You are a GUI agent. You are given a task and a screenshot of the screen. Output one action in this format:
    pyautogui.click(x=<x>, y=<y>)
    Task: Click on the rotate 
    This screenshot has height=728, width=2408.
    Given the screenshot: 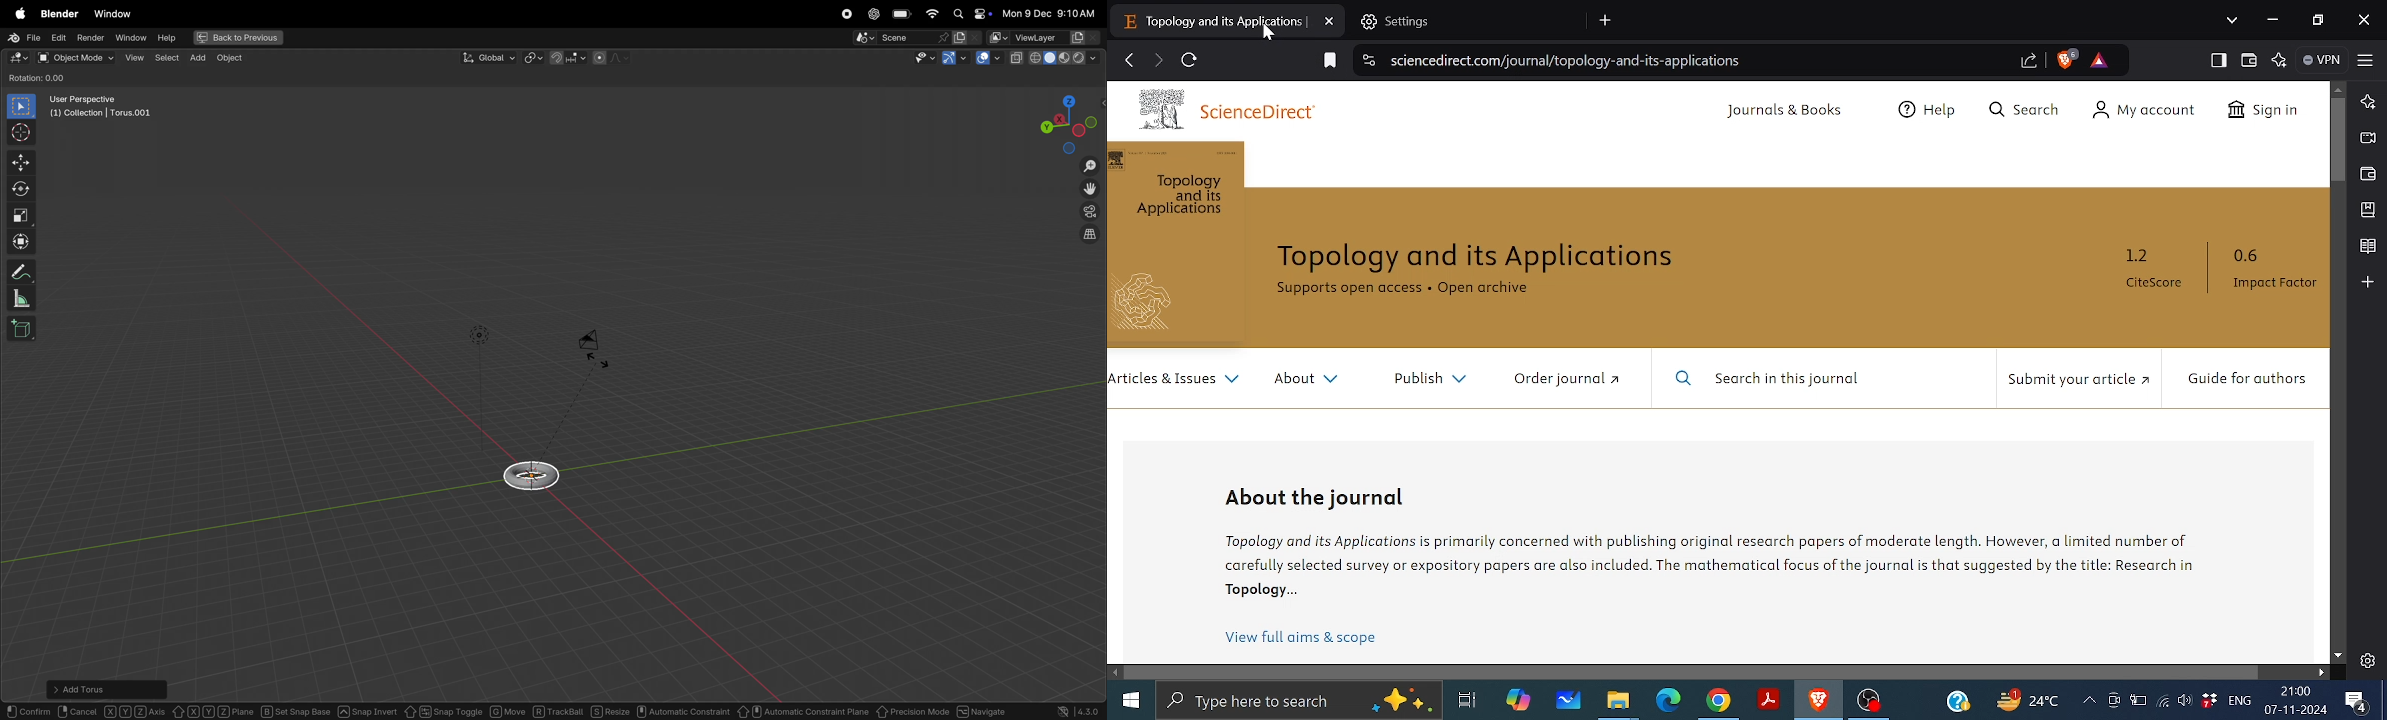 What is the action you would take?
    pyautogui.click(x=24, y=187)
    